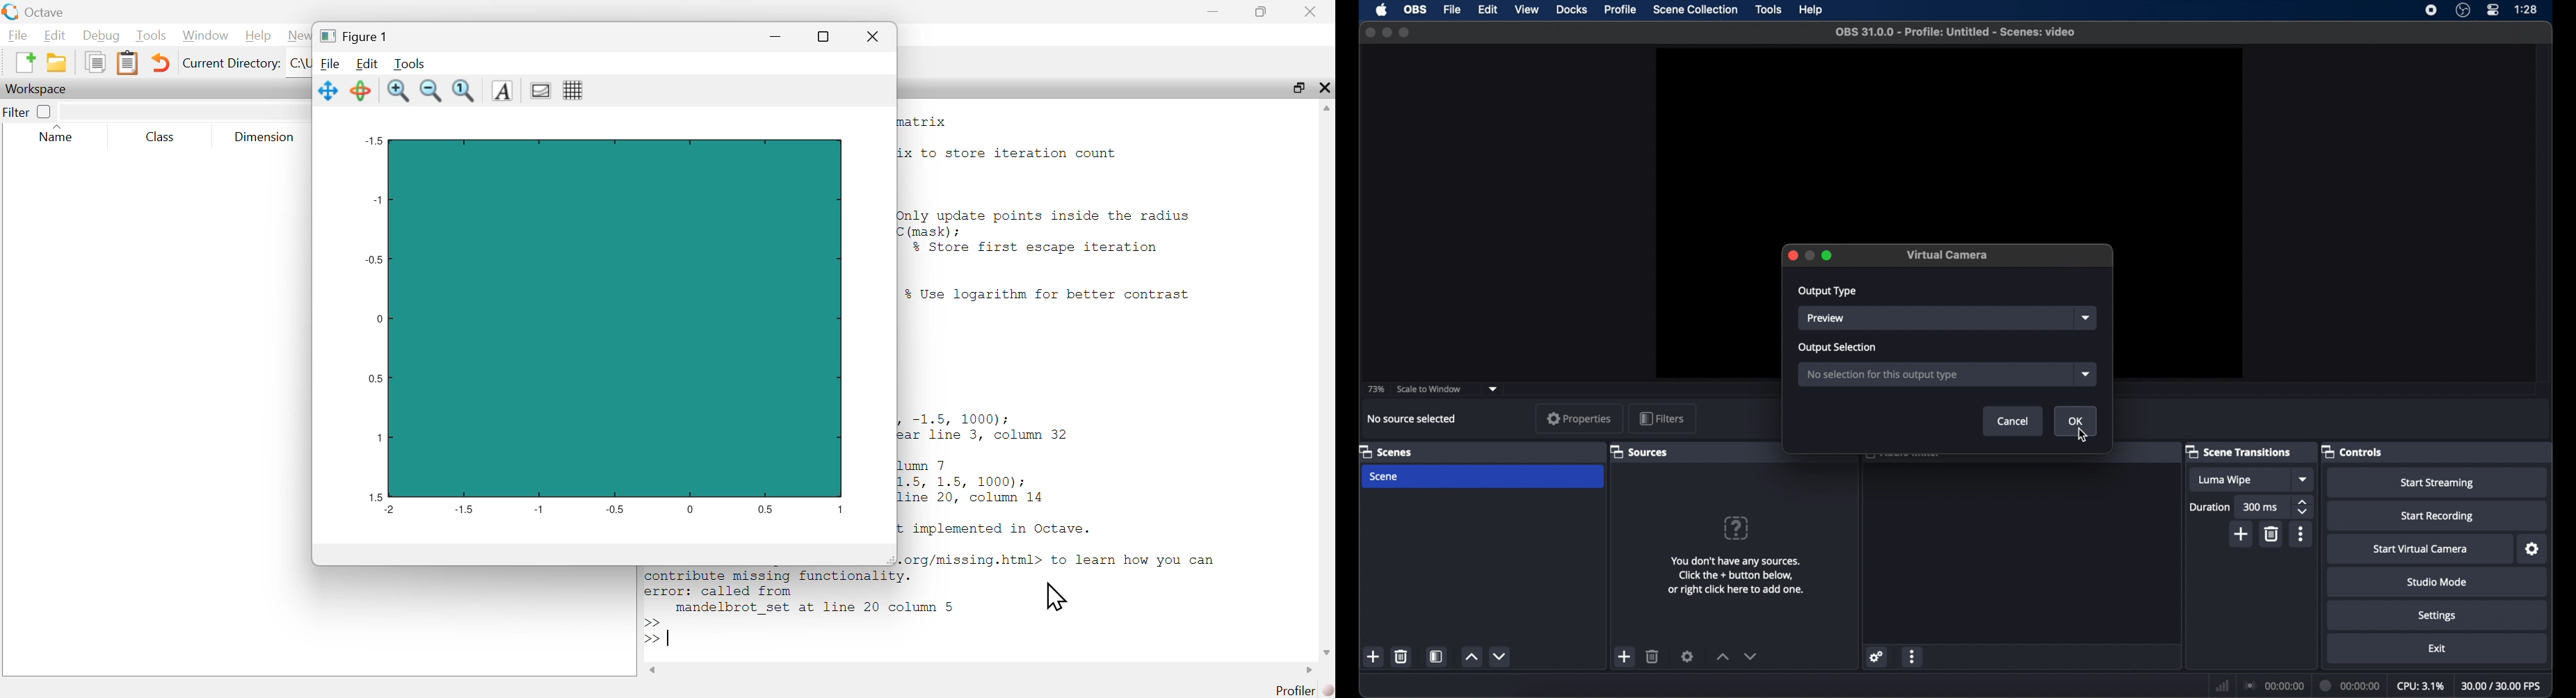 This screenshot has height=700, width=2576. I want to click on scale to window, so click(1429, 389).